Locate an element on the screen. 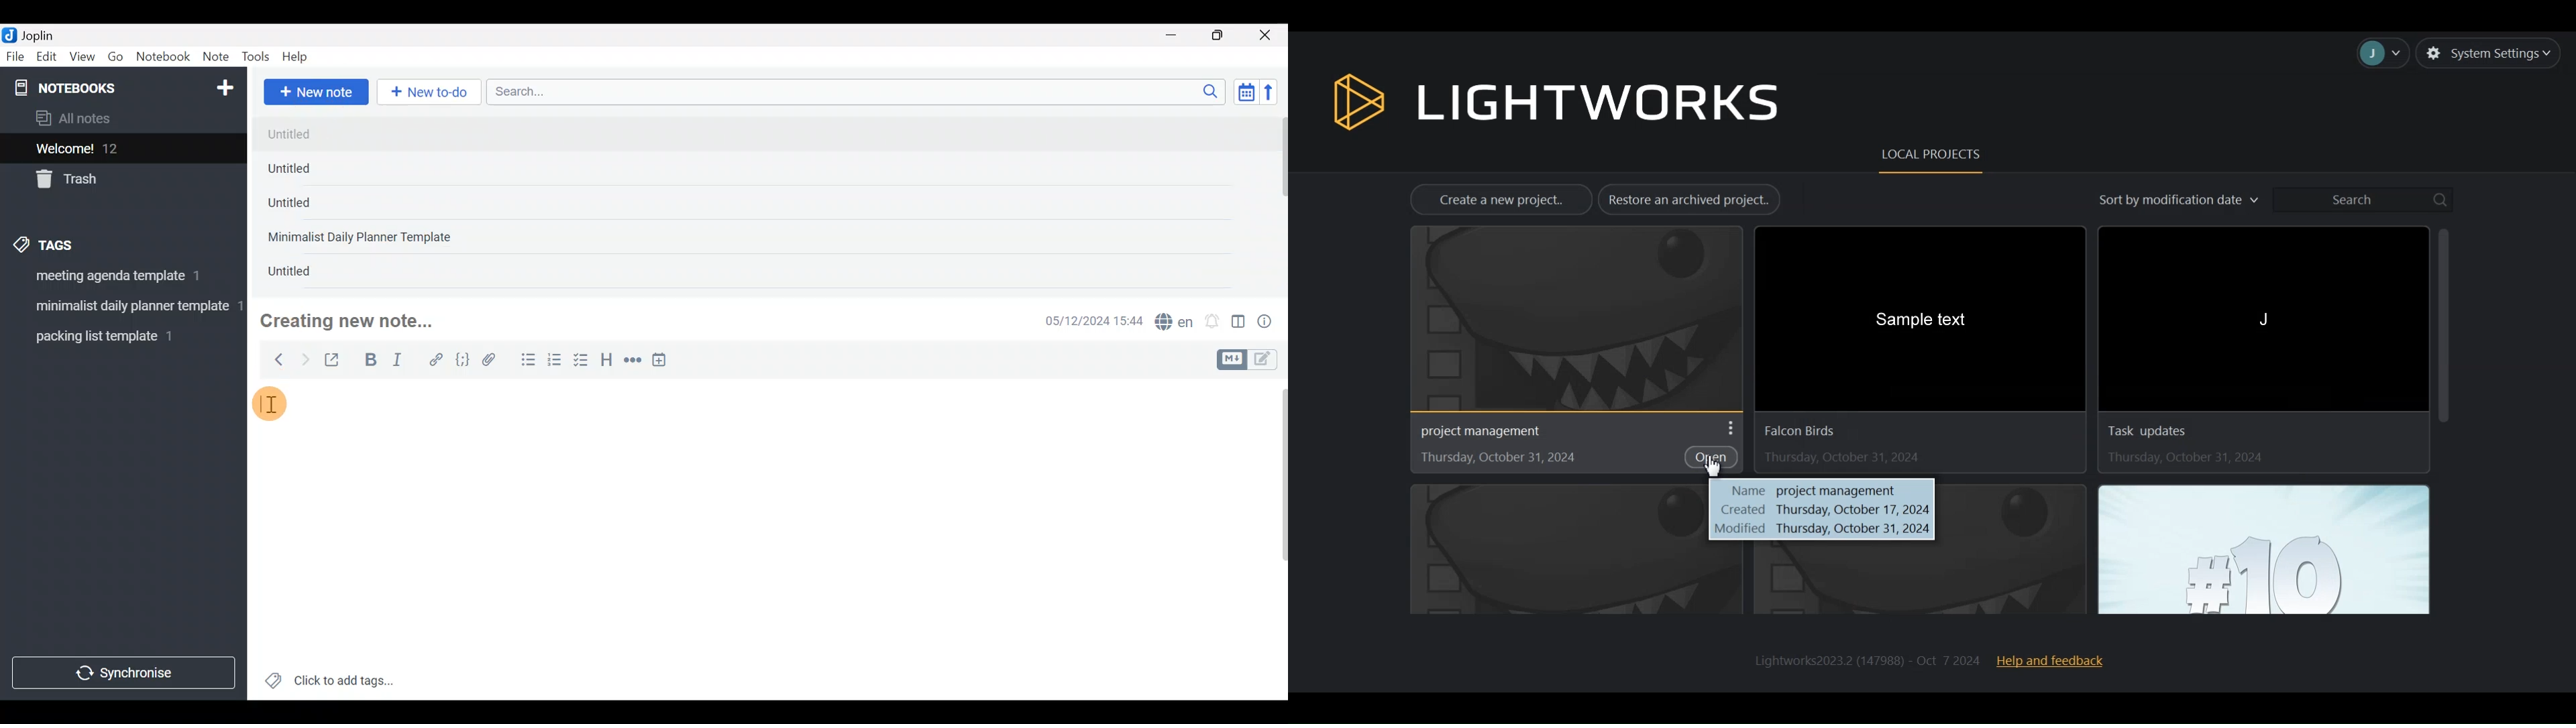  Untitled is located at coordinates (307, 207).